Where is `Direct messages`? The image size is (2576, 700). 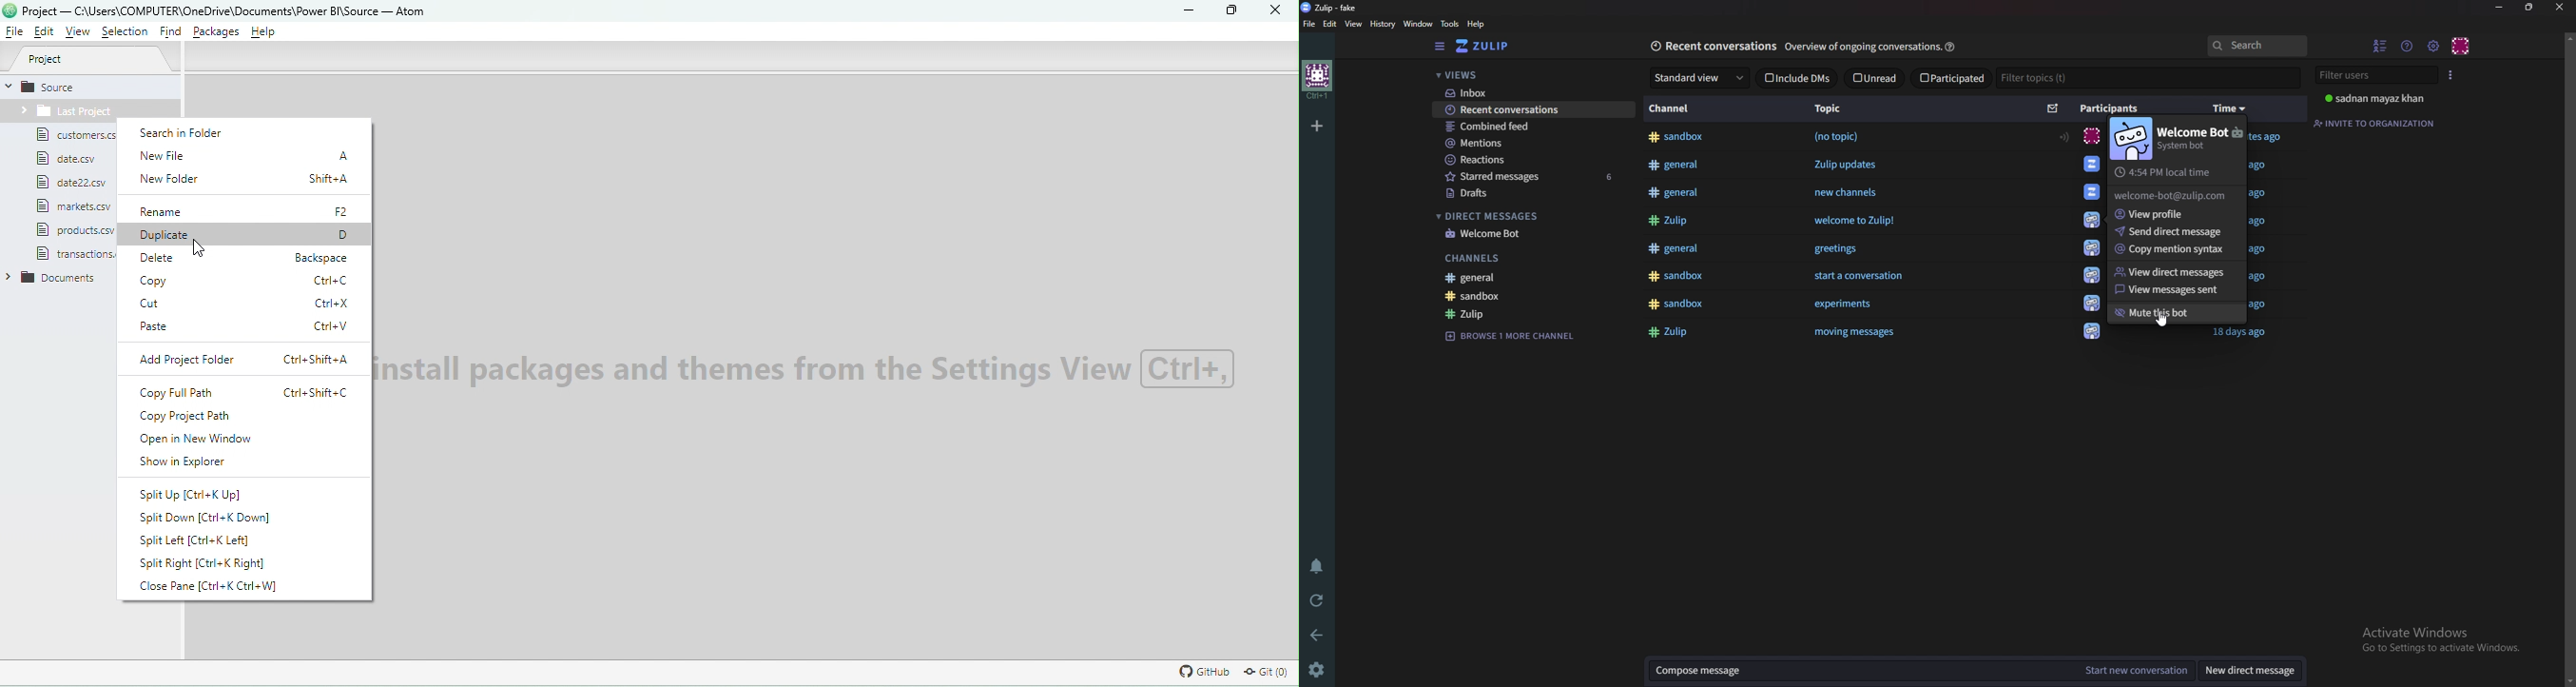 Direct messages is located at coordinates (1530, 214).